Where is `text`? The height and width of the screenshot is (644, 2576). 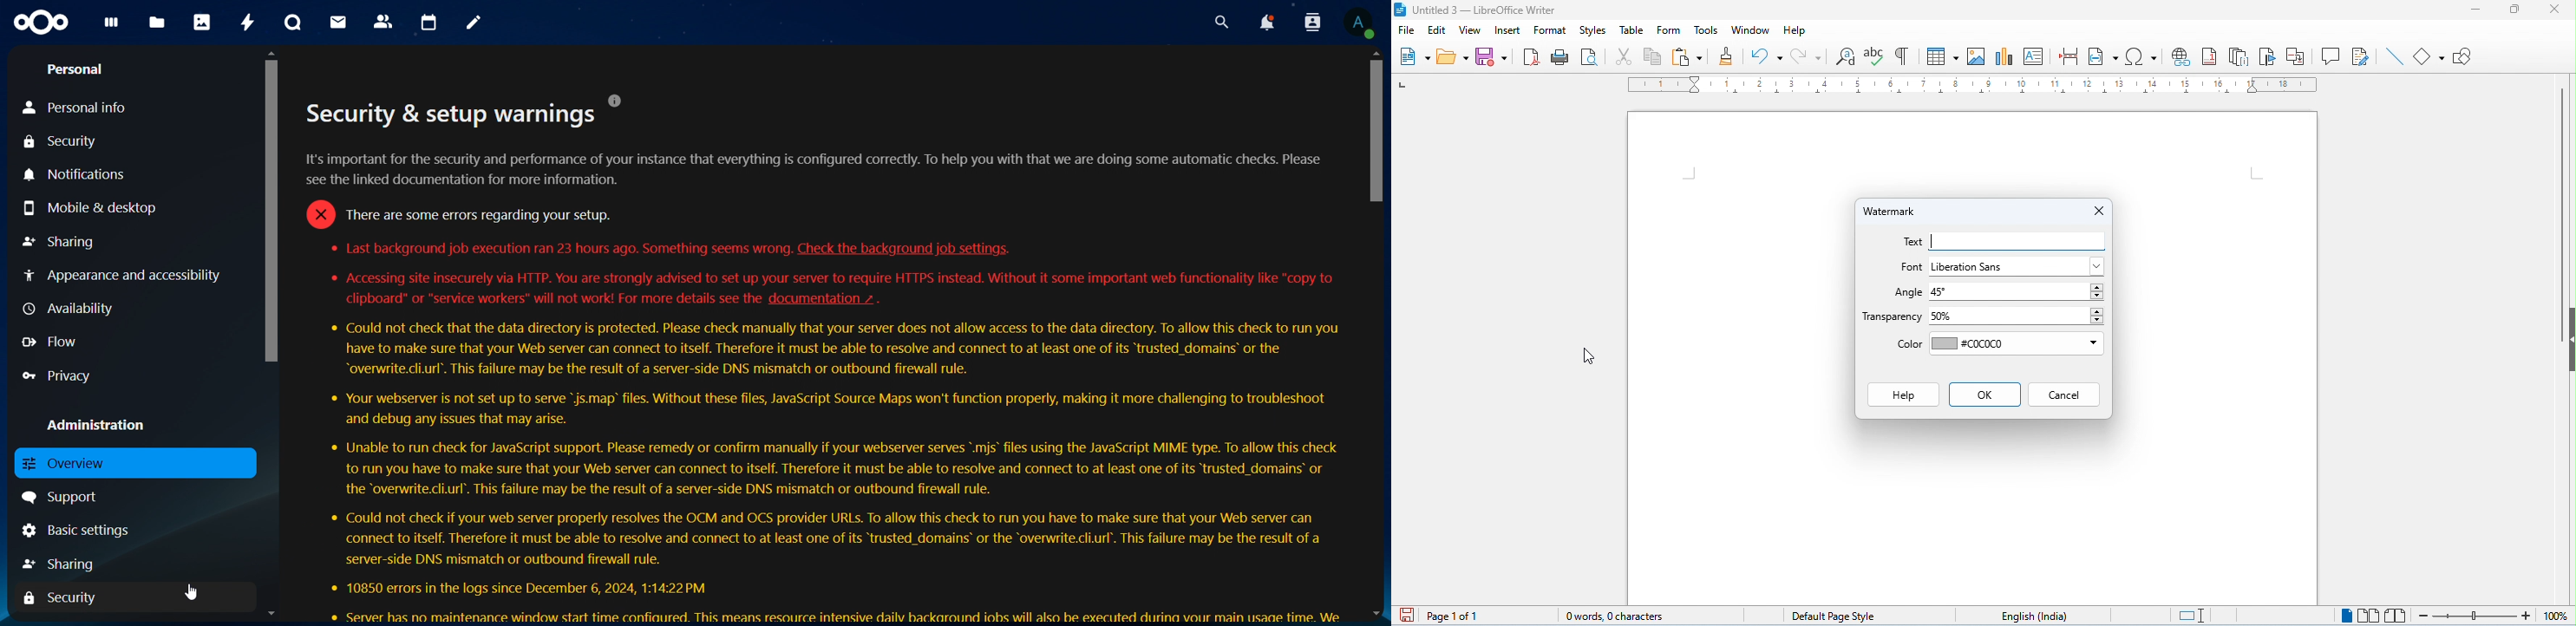 text is located at coordinates (1912, 244).